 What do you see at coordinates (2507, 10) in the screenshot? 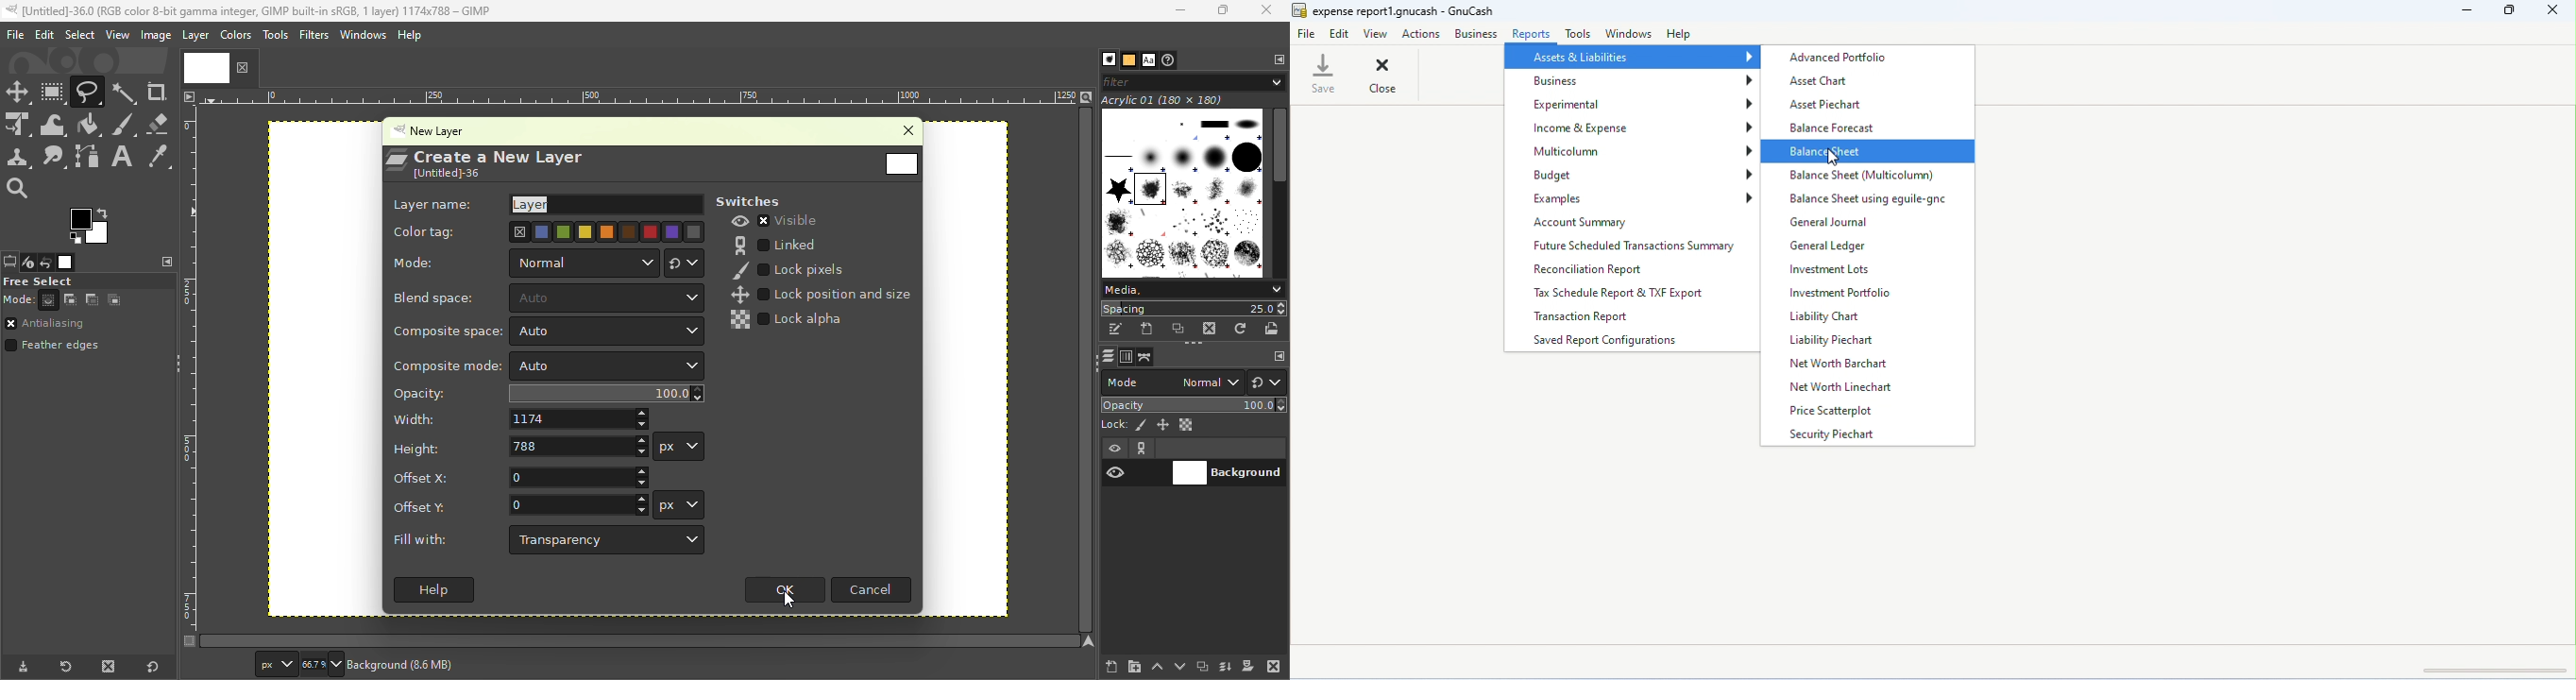
I see `maximize` at bounding box center [2507, 10].